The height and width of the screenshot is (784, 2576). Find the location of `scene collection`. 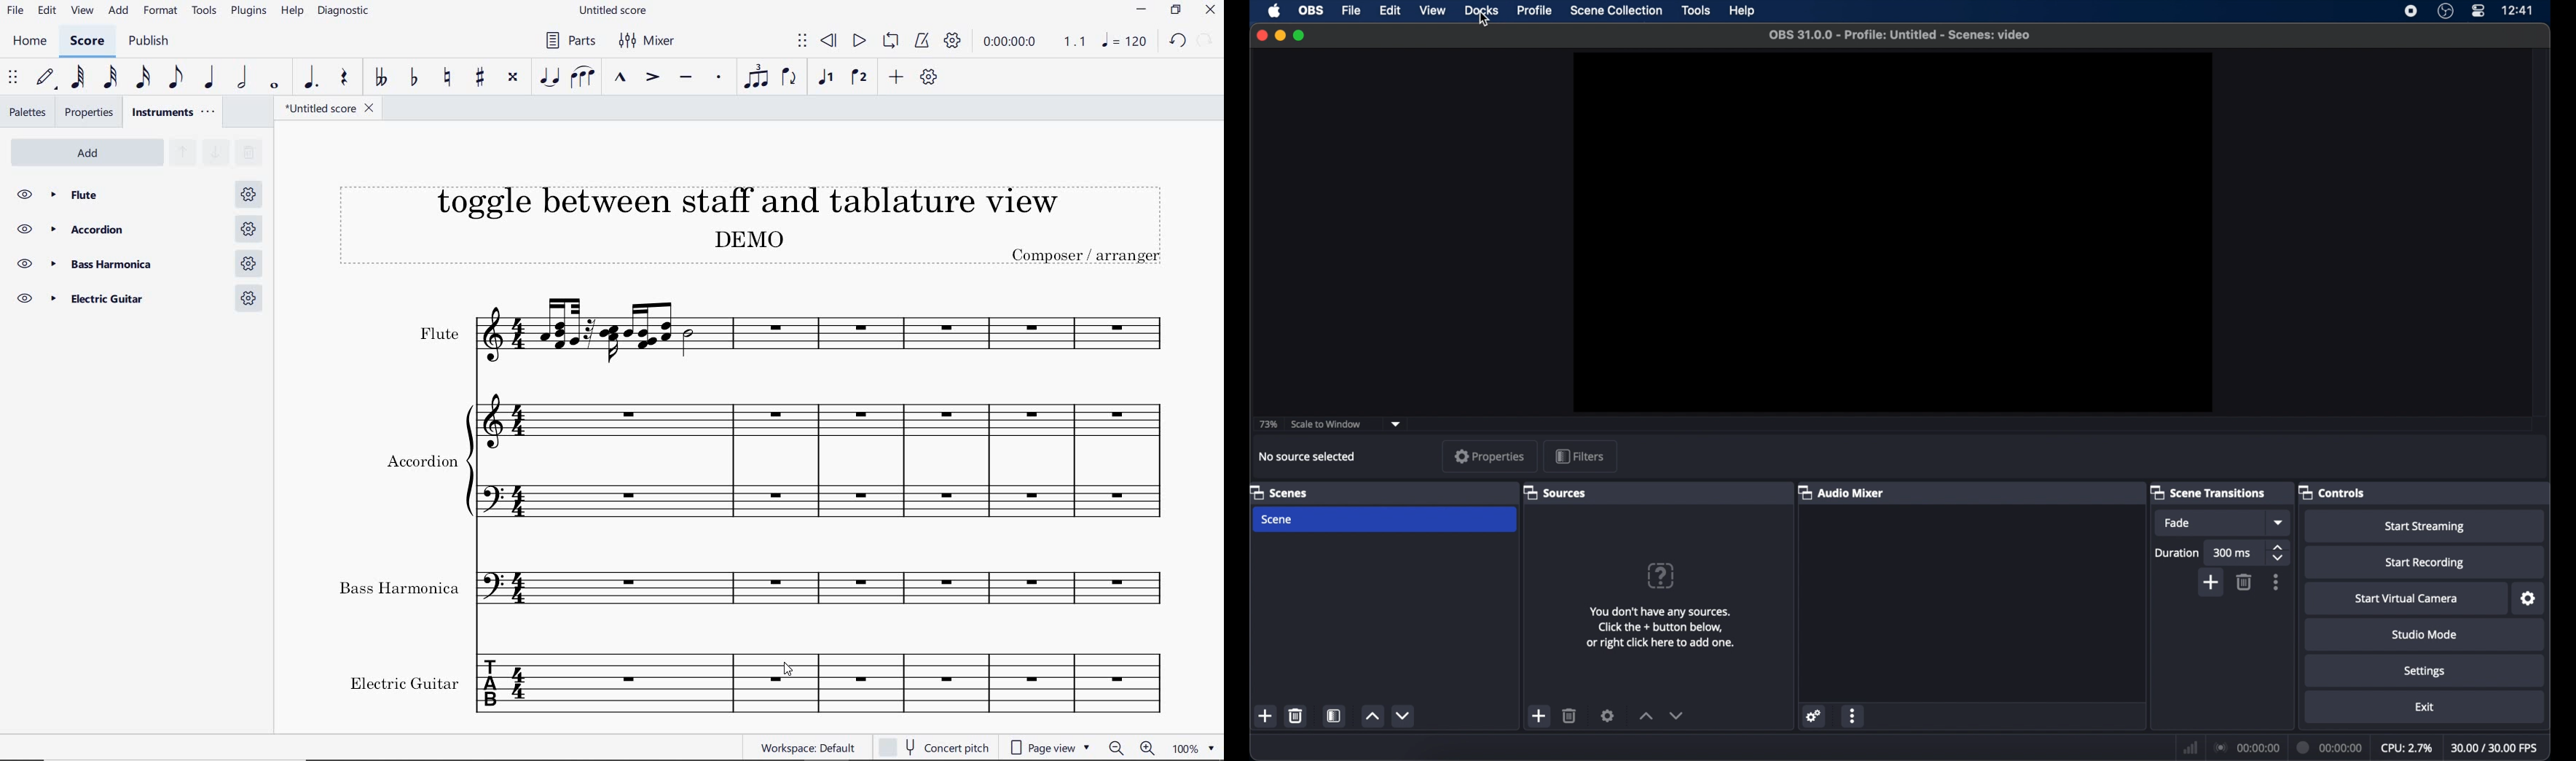

scene collection is located at coordinates (1616, 10).